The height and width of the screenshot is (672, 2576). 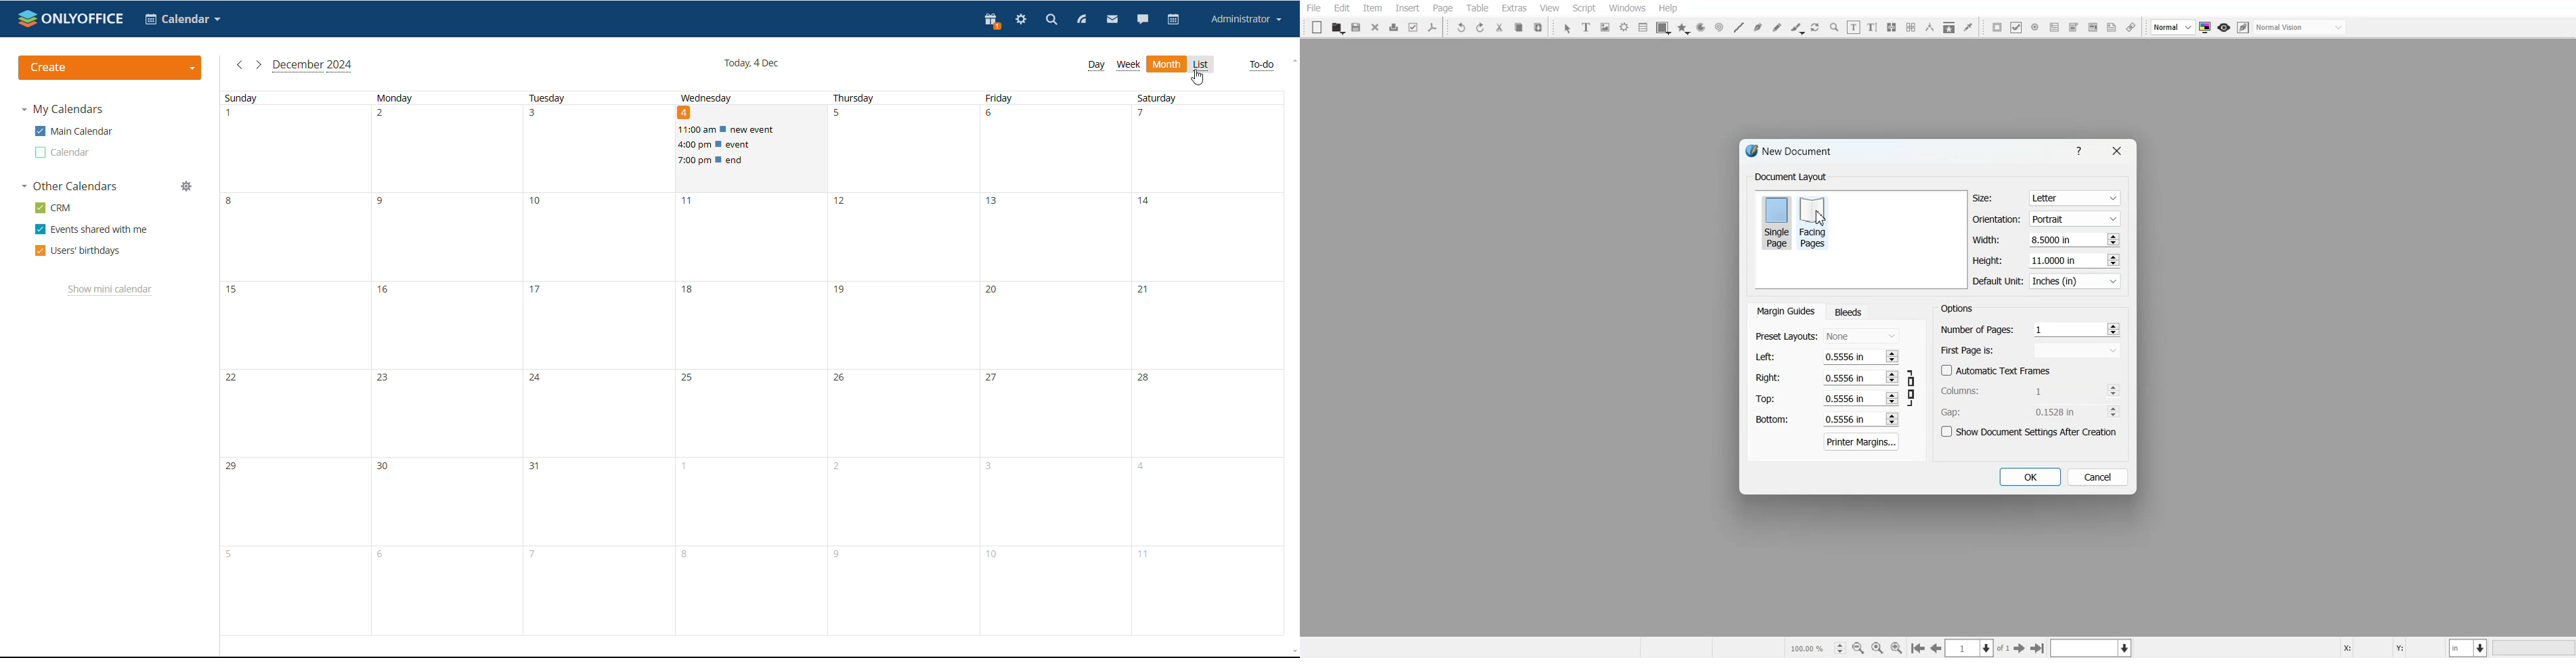 I want to click on Arc, so click(x=1701, y=28).